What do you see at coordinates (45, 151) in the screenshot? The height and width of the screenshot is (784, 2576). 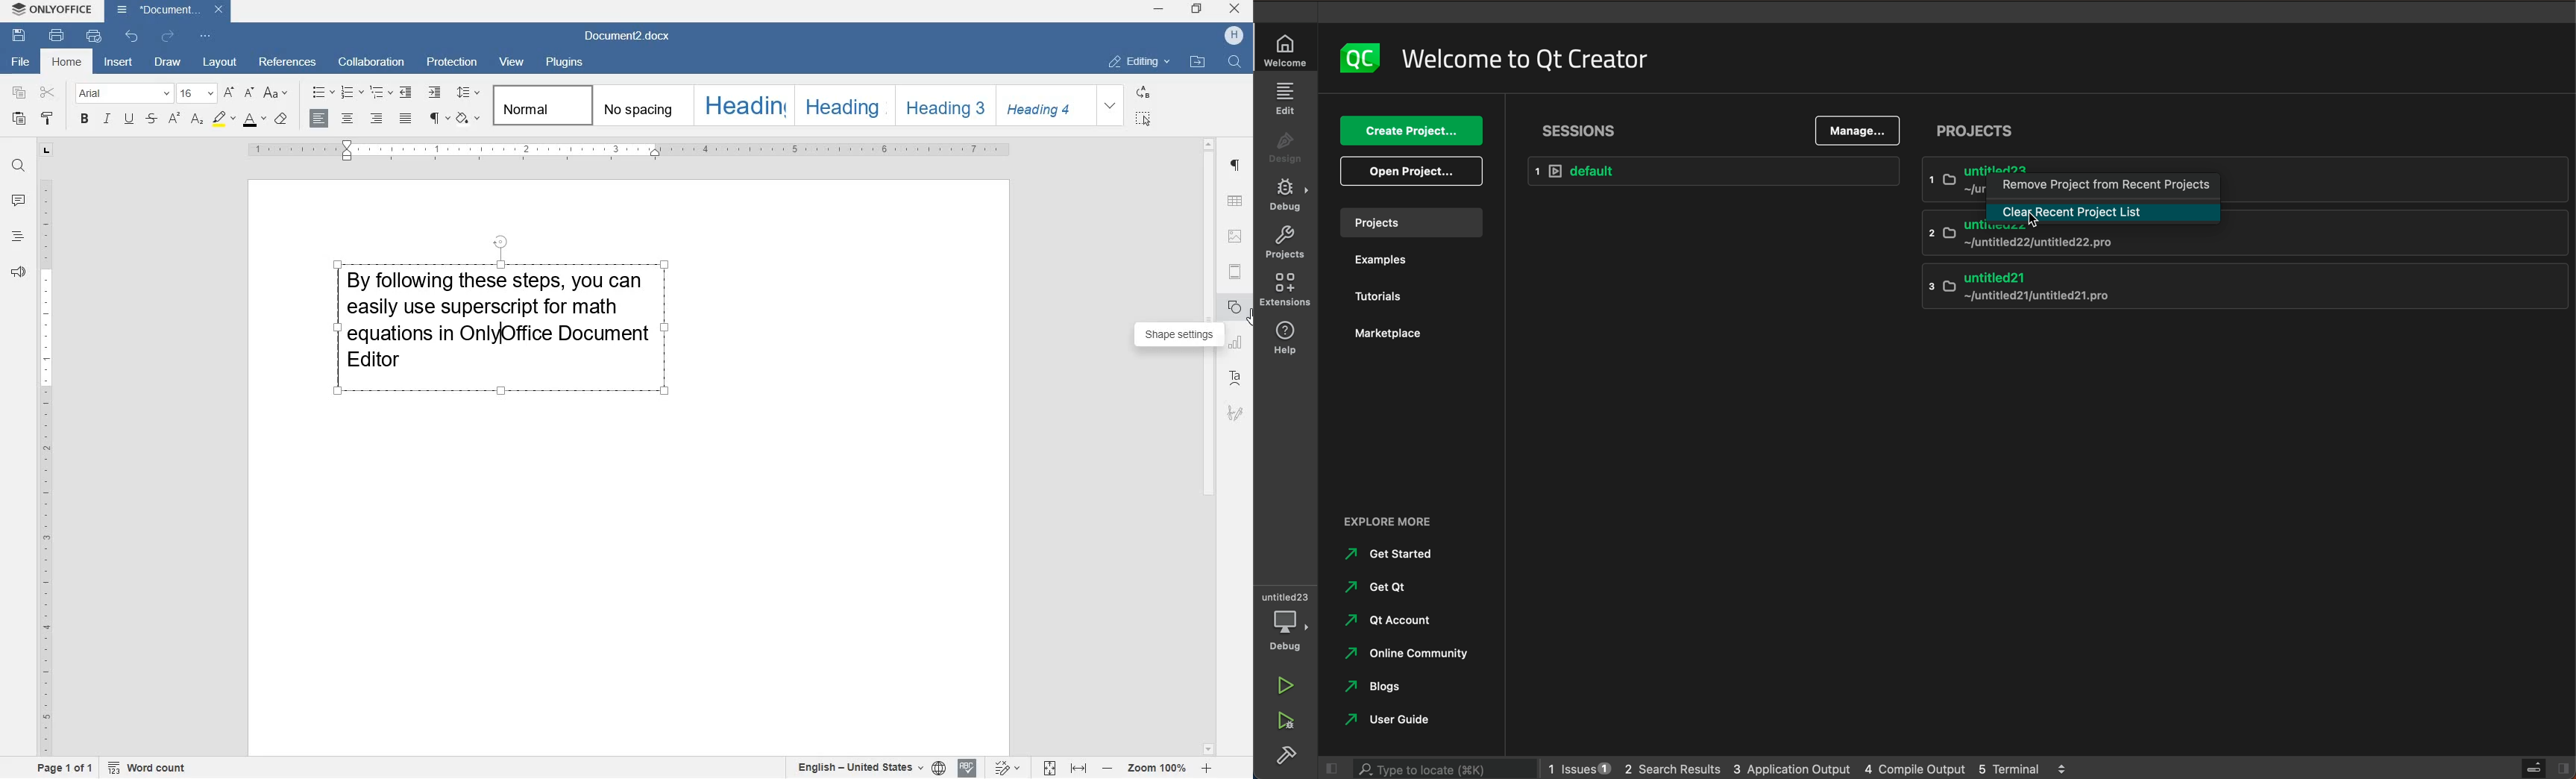 I see `tab` at bounding box center [45, 151].